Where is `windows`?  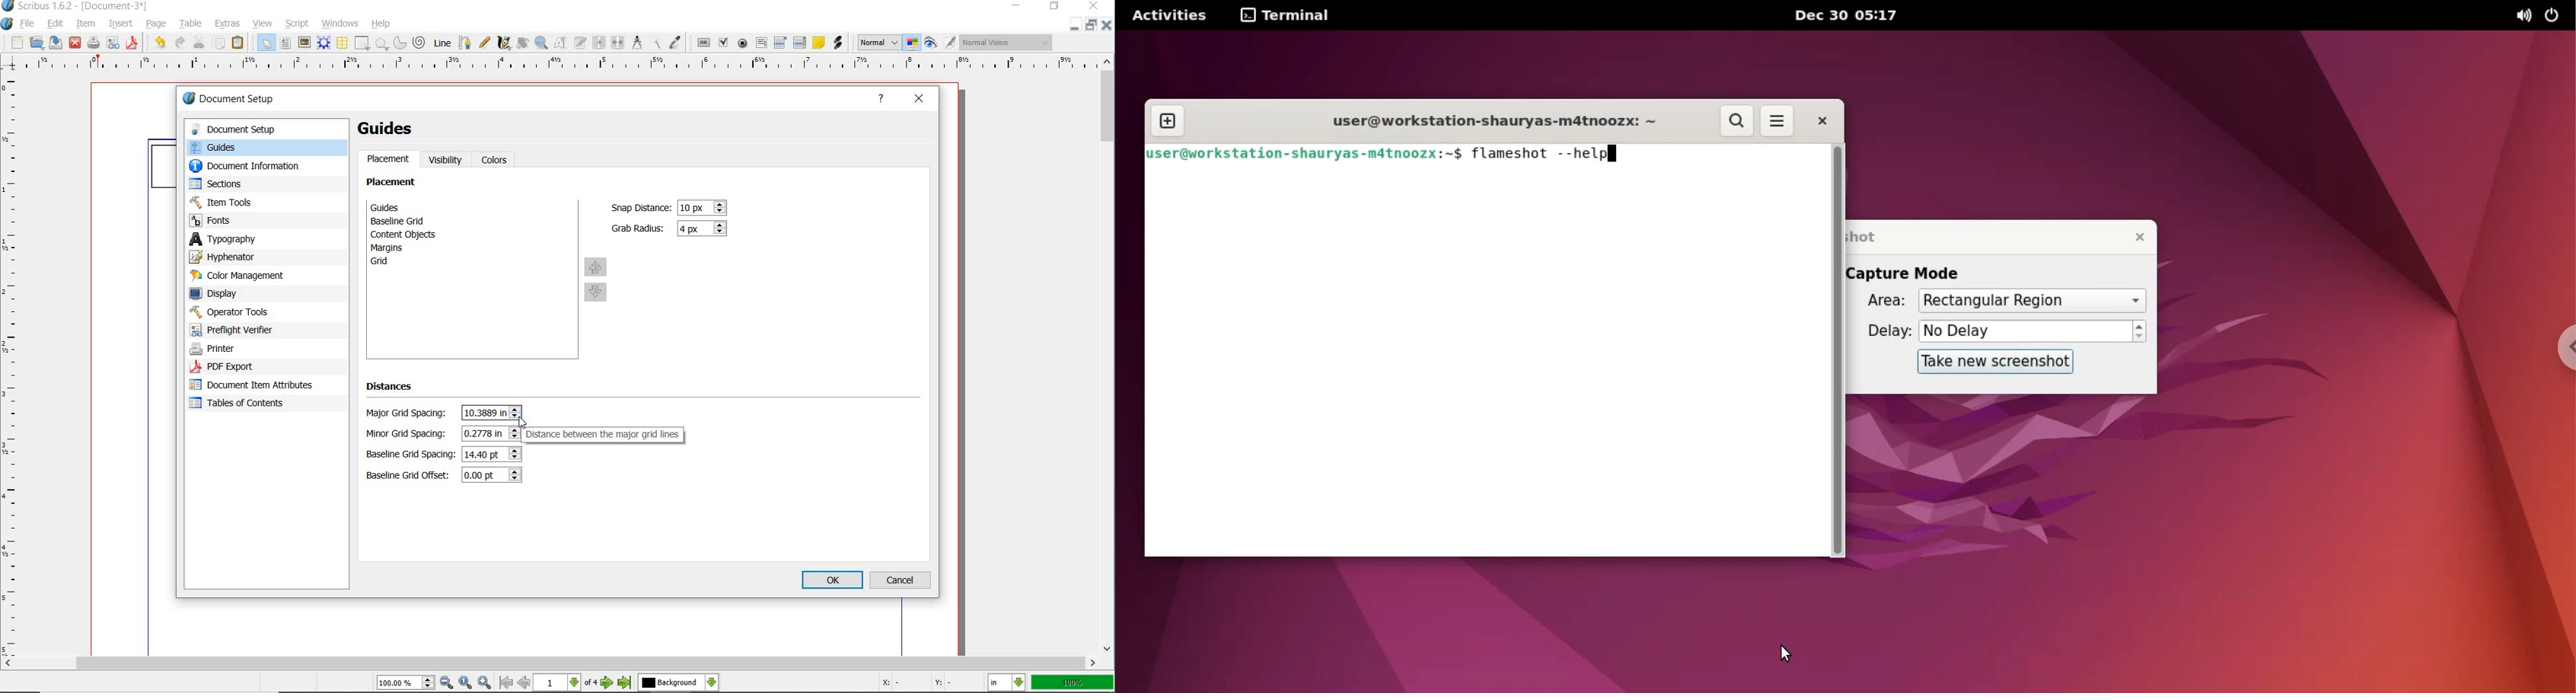
windows is located at coordinates (340, 23).